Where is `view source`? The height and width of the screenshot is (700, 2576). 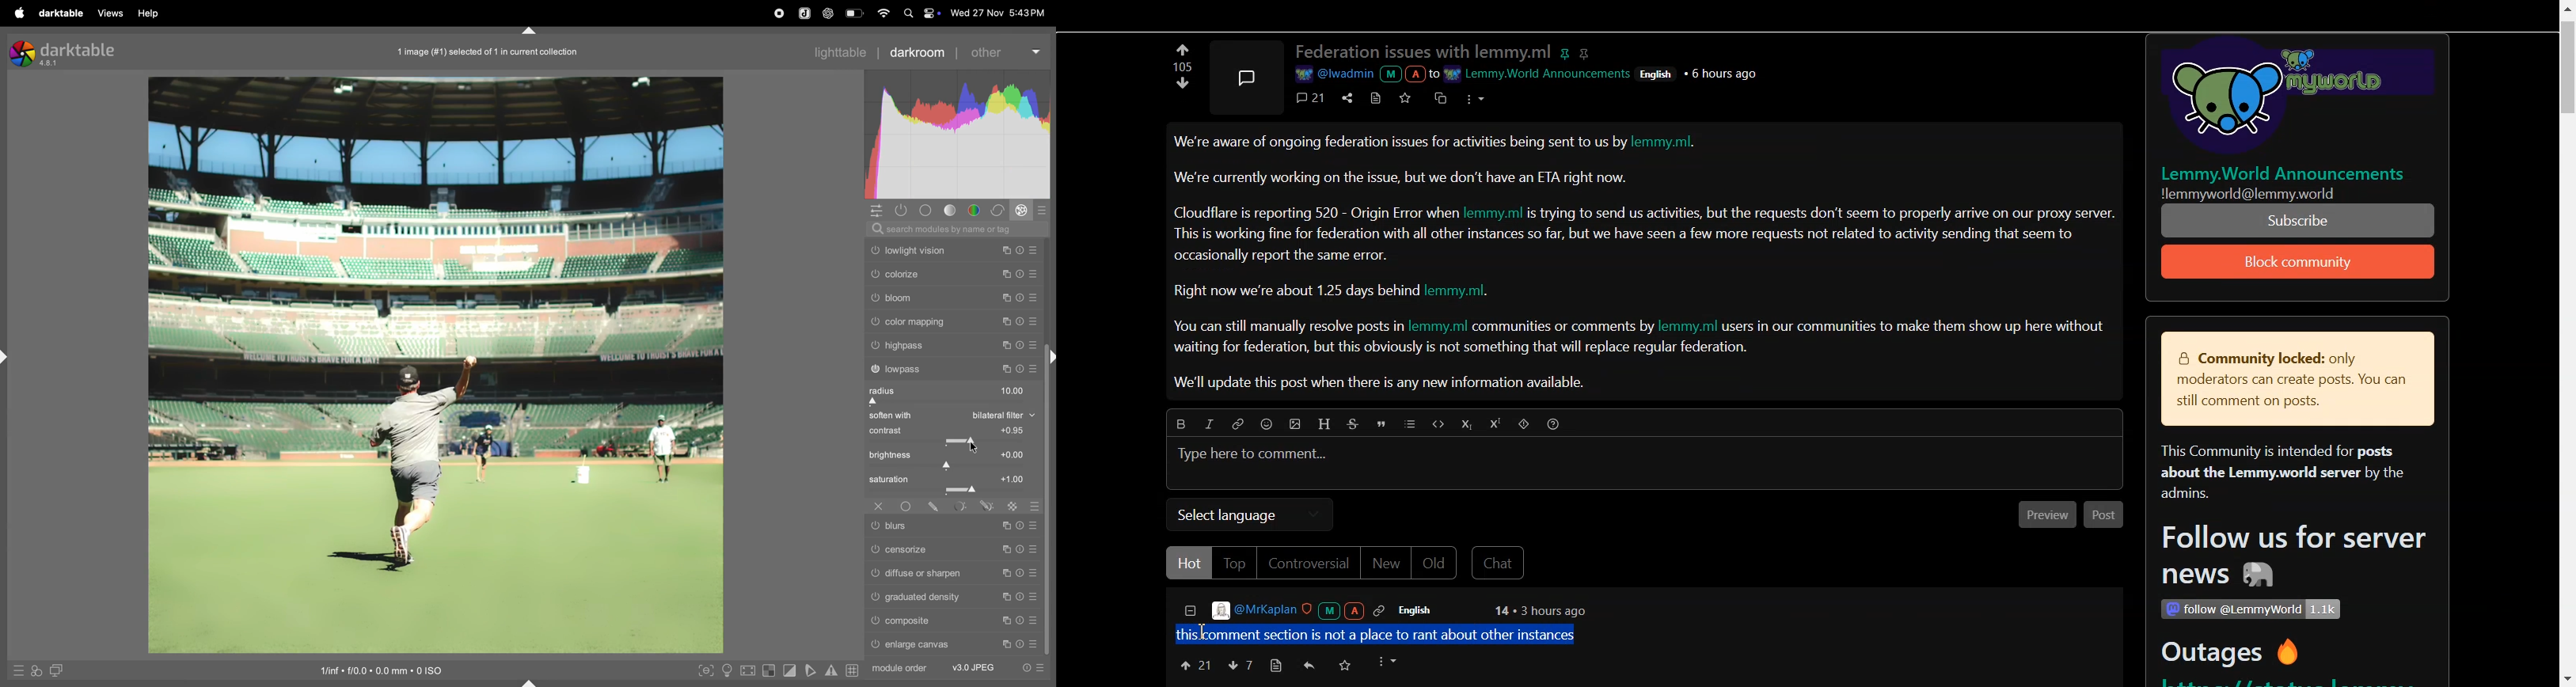
view source is located at coordinates (1275, 666).